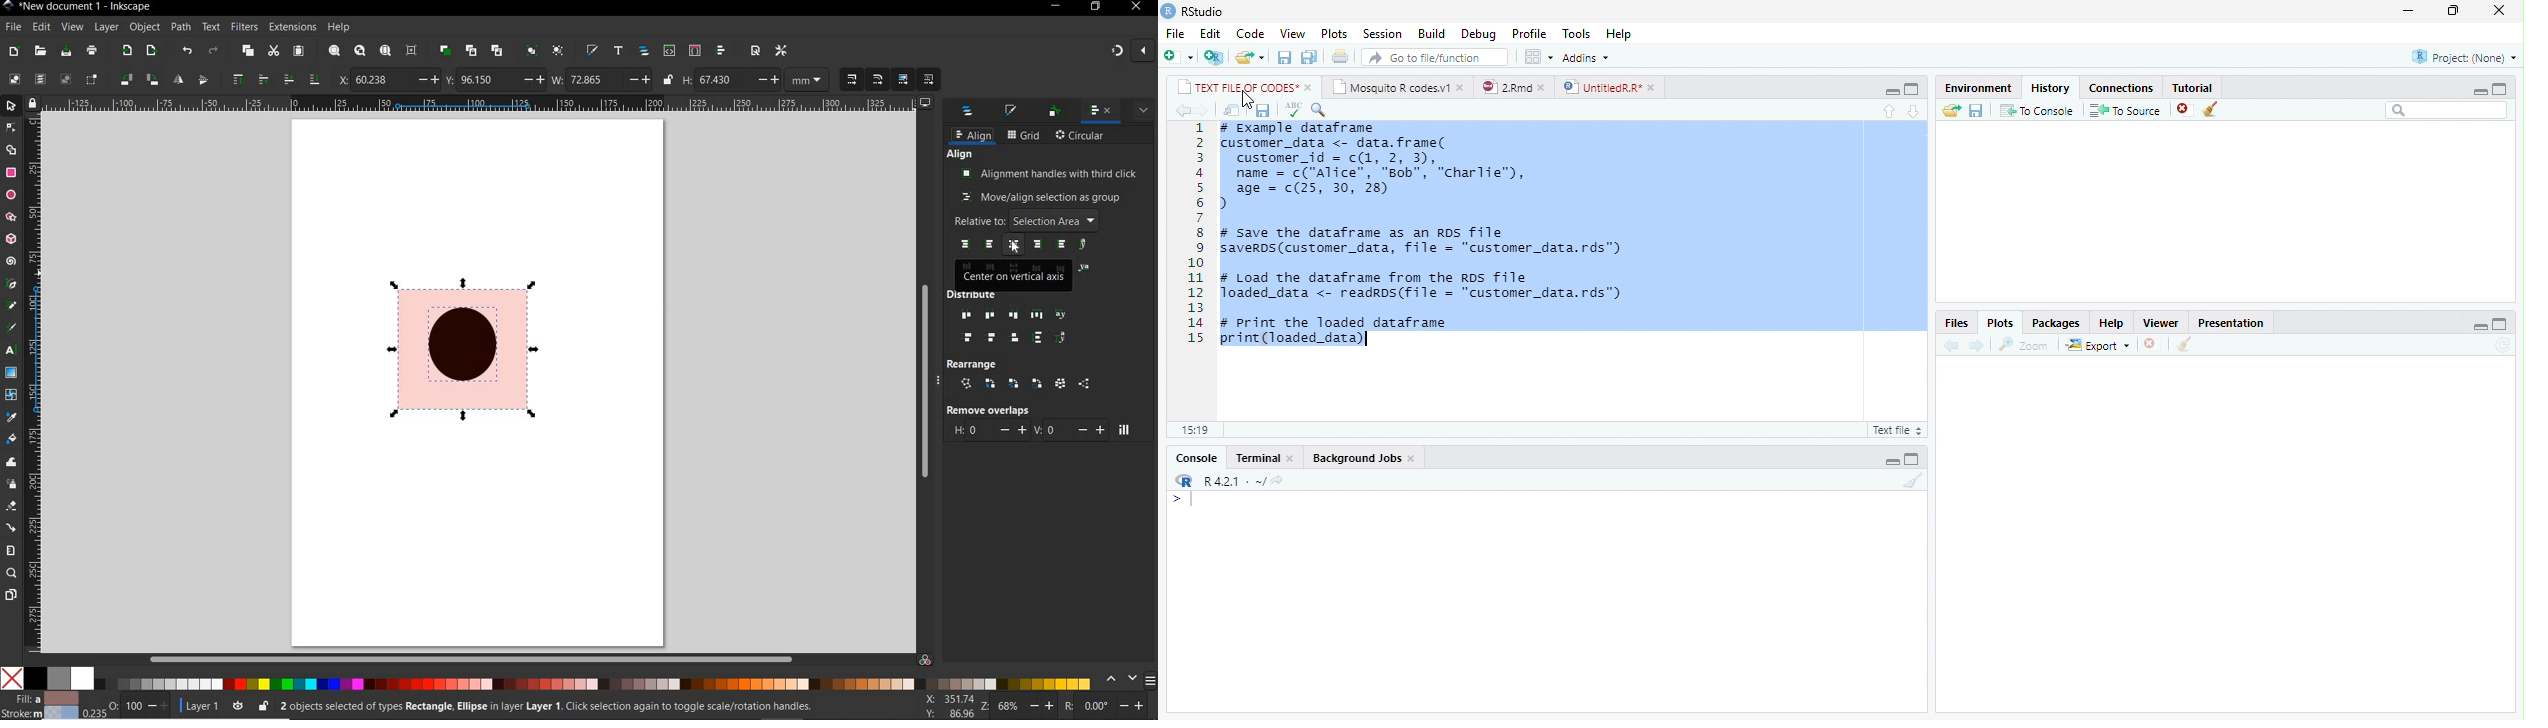 This screenshot has width=2548, height=728. Describe the element at coordinates (928, 80) in the screenshot. I see `move pattern` at that location.